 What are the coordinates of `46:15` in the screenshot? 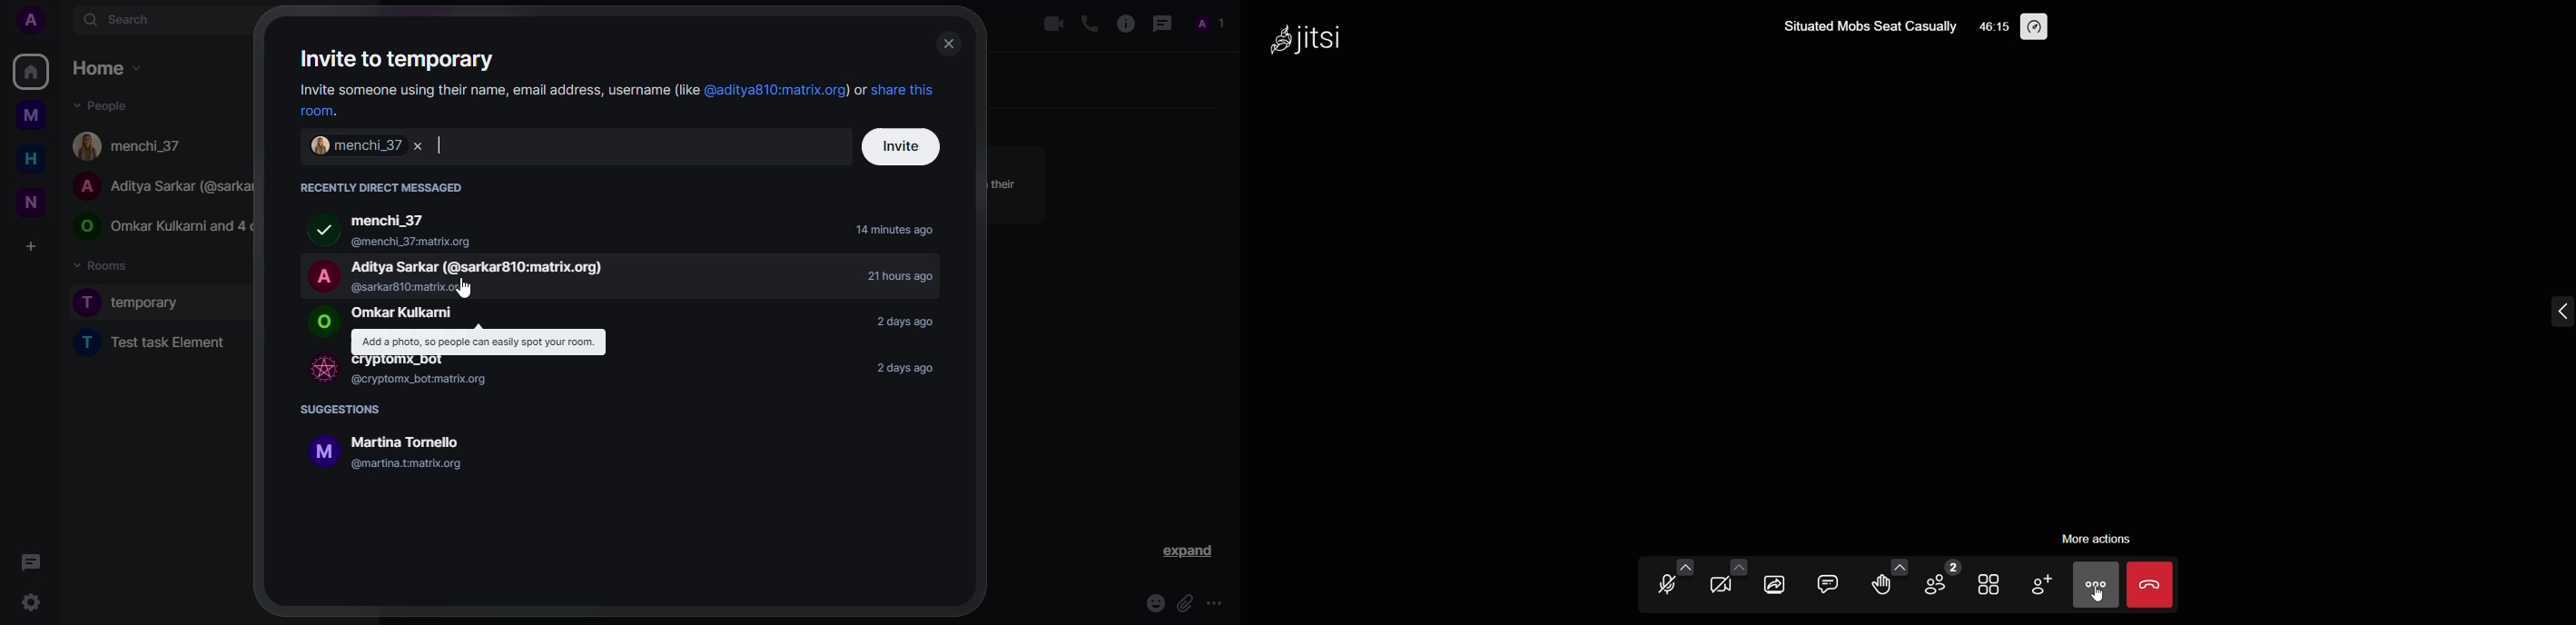 It's located at (1994, 27).